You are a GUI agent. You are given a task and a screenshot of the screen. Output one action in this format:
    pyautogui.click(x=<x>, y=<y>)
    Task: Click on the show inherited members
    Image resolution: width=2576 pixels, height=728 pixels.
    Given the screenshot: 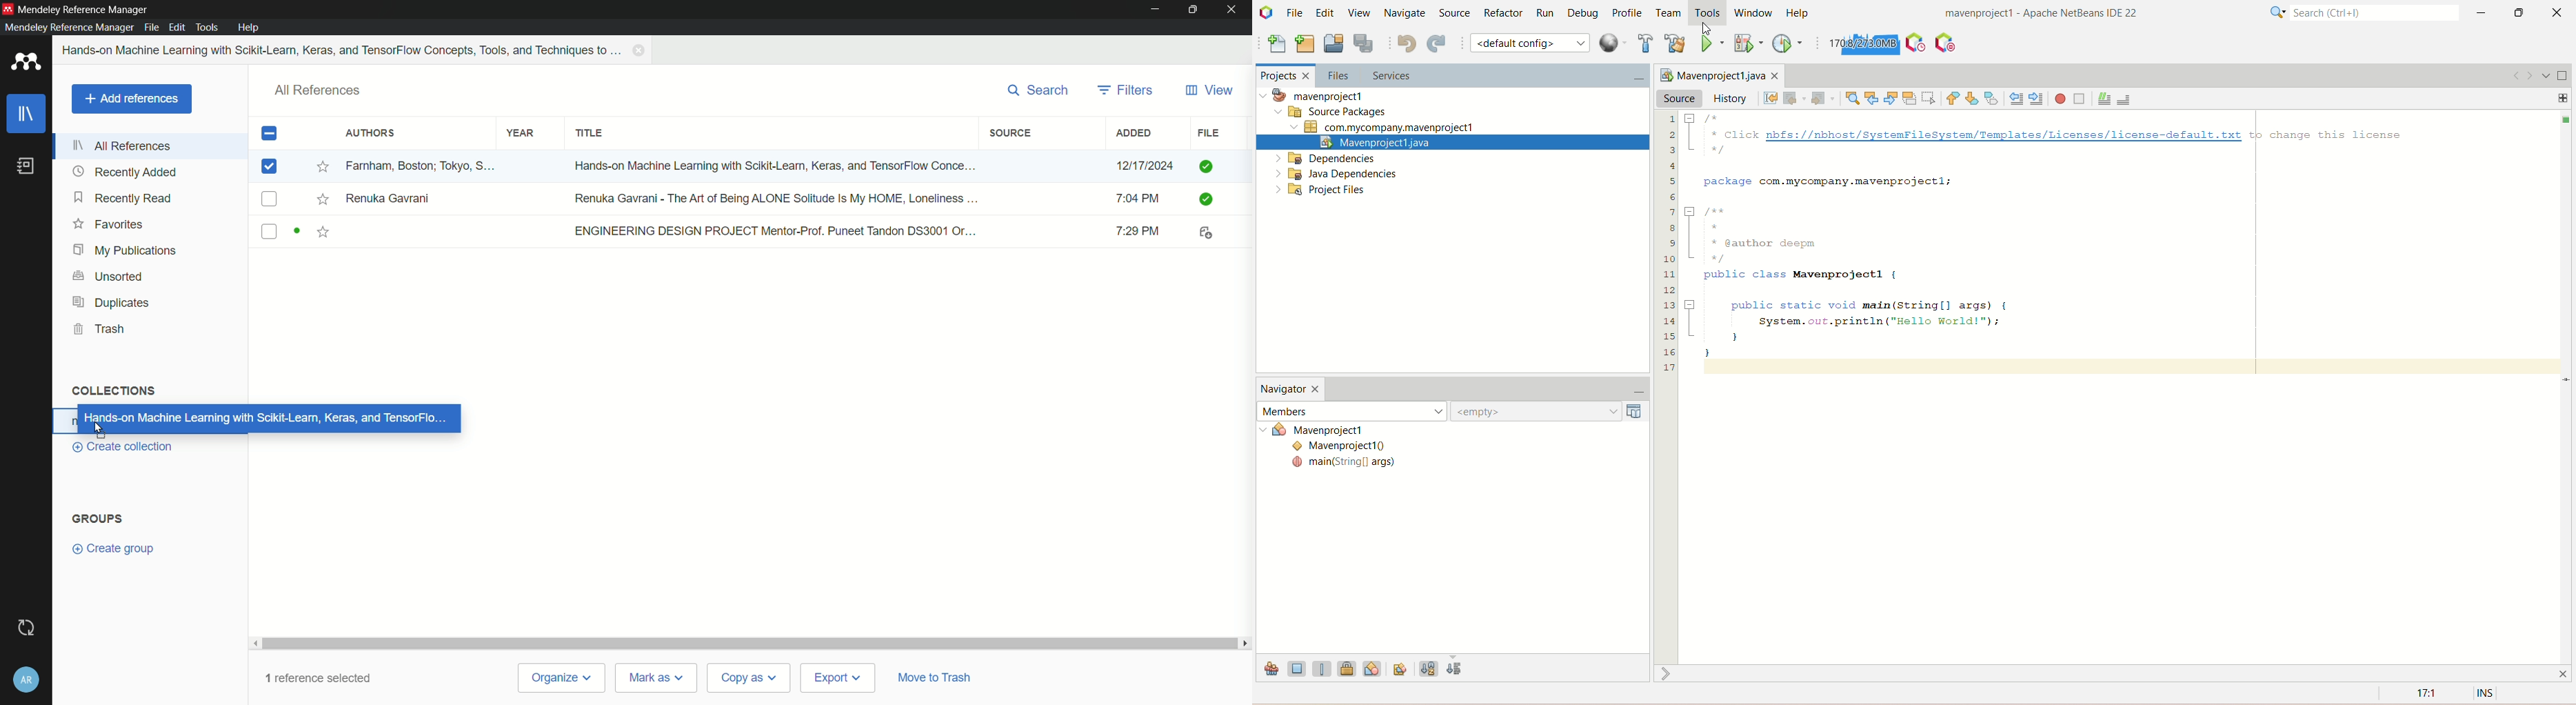 What is the action you would take?
    pyautogui.click(x=1270, y=669)
    